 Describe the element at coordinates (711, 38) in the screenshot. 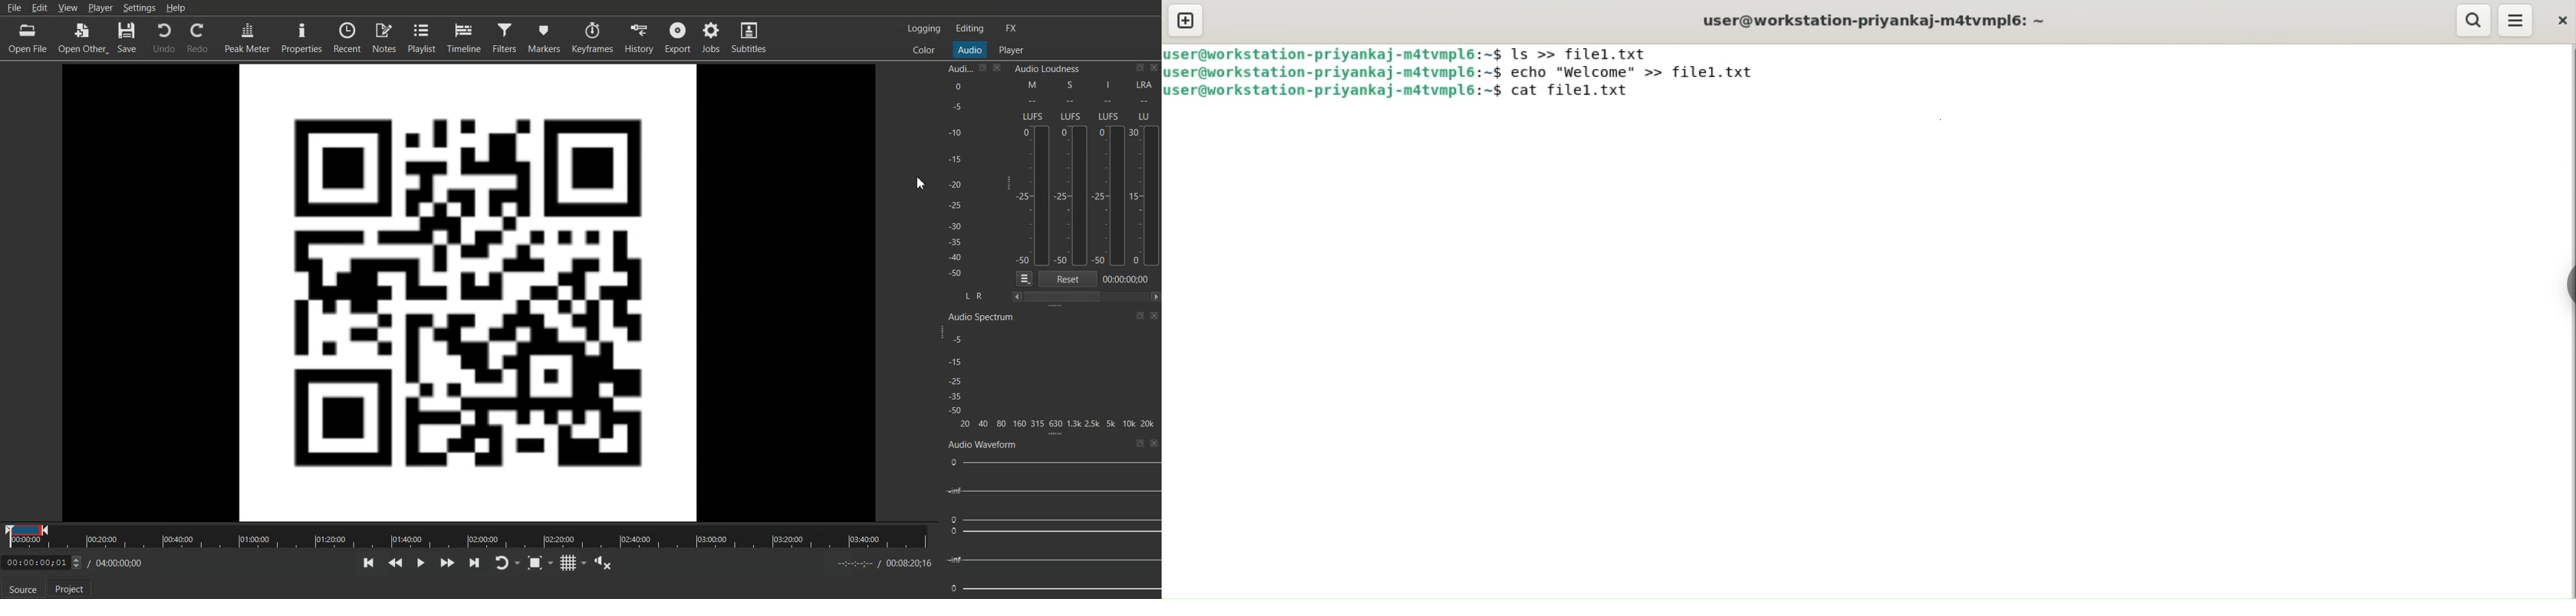

I see `Jobs` at that location.